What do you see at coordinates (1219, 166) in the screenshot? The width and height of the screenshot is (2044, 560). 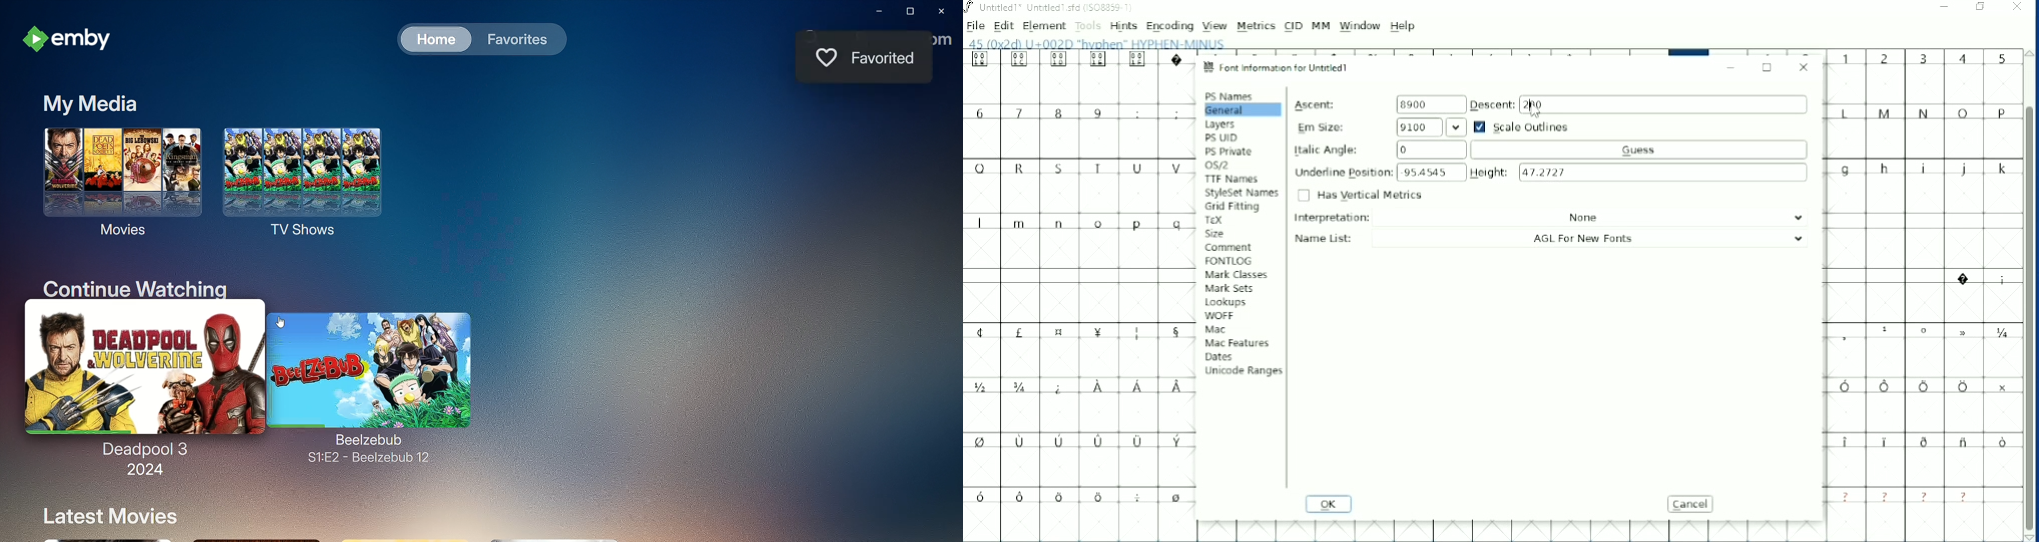 I see `OS/2` at bounding box center [1219, 166].